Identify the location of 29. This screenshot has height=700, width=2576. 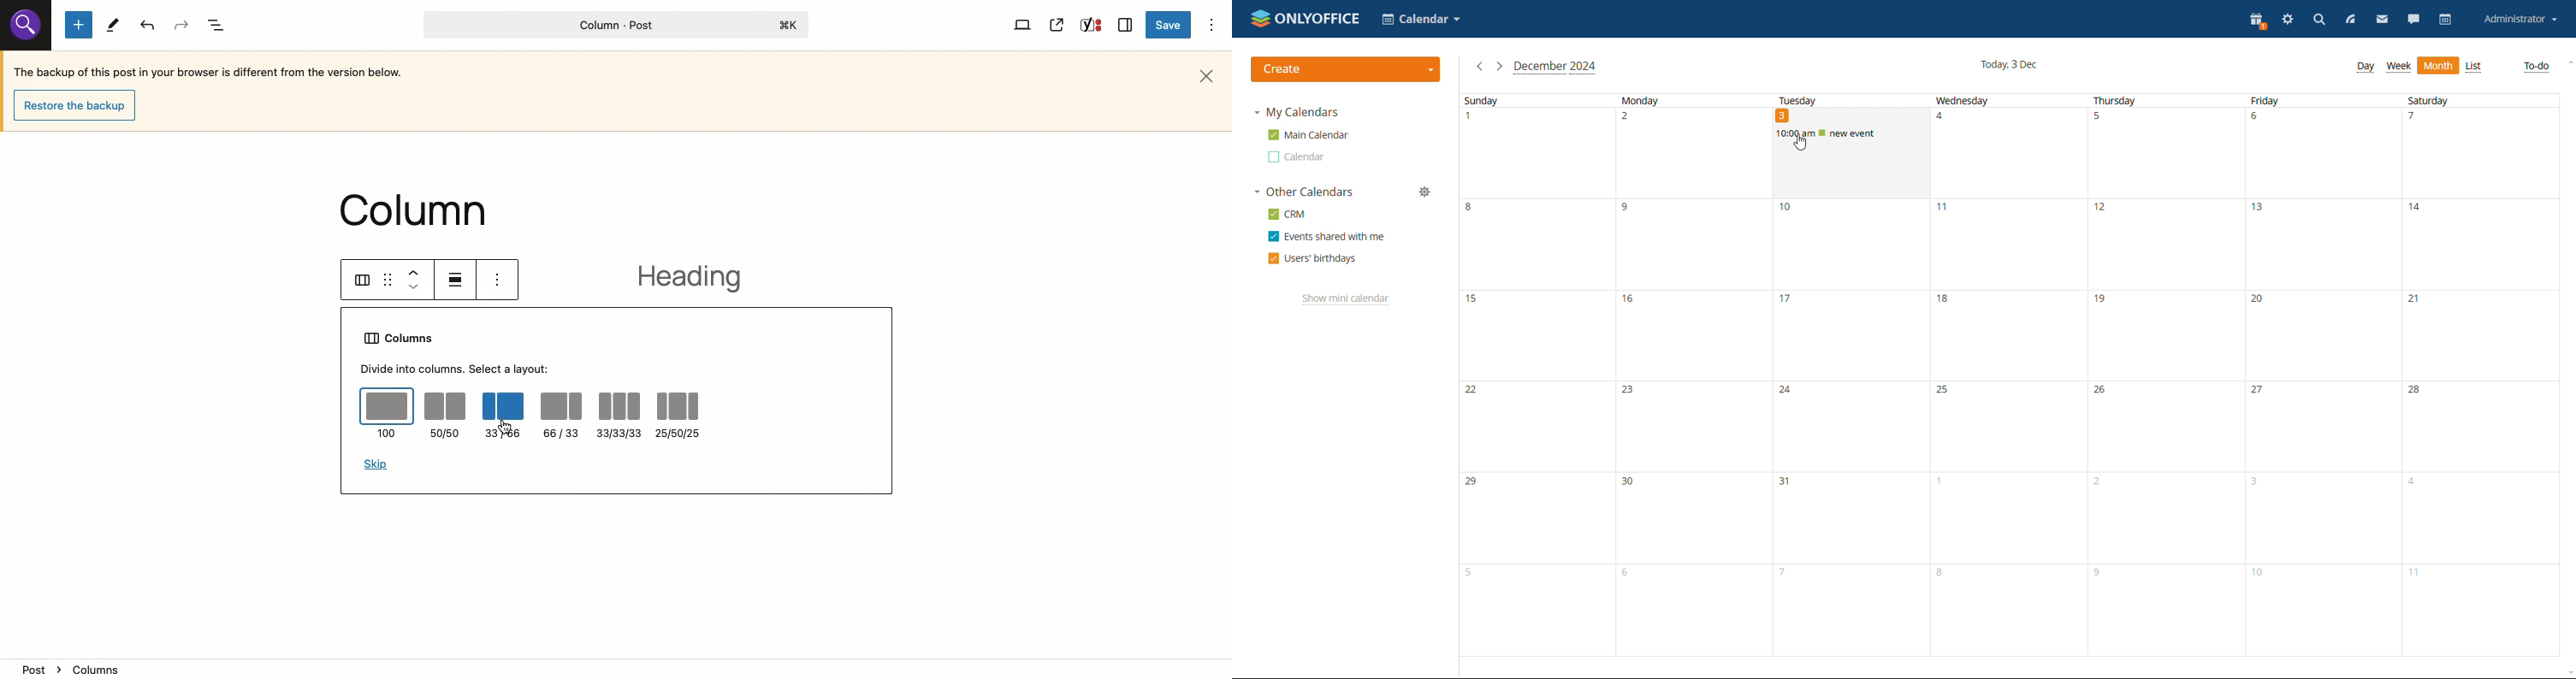
(1537, 519).